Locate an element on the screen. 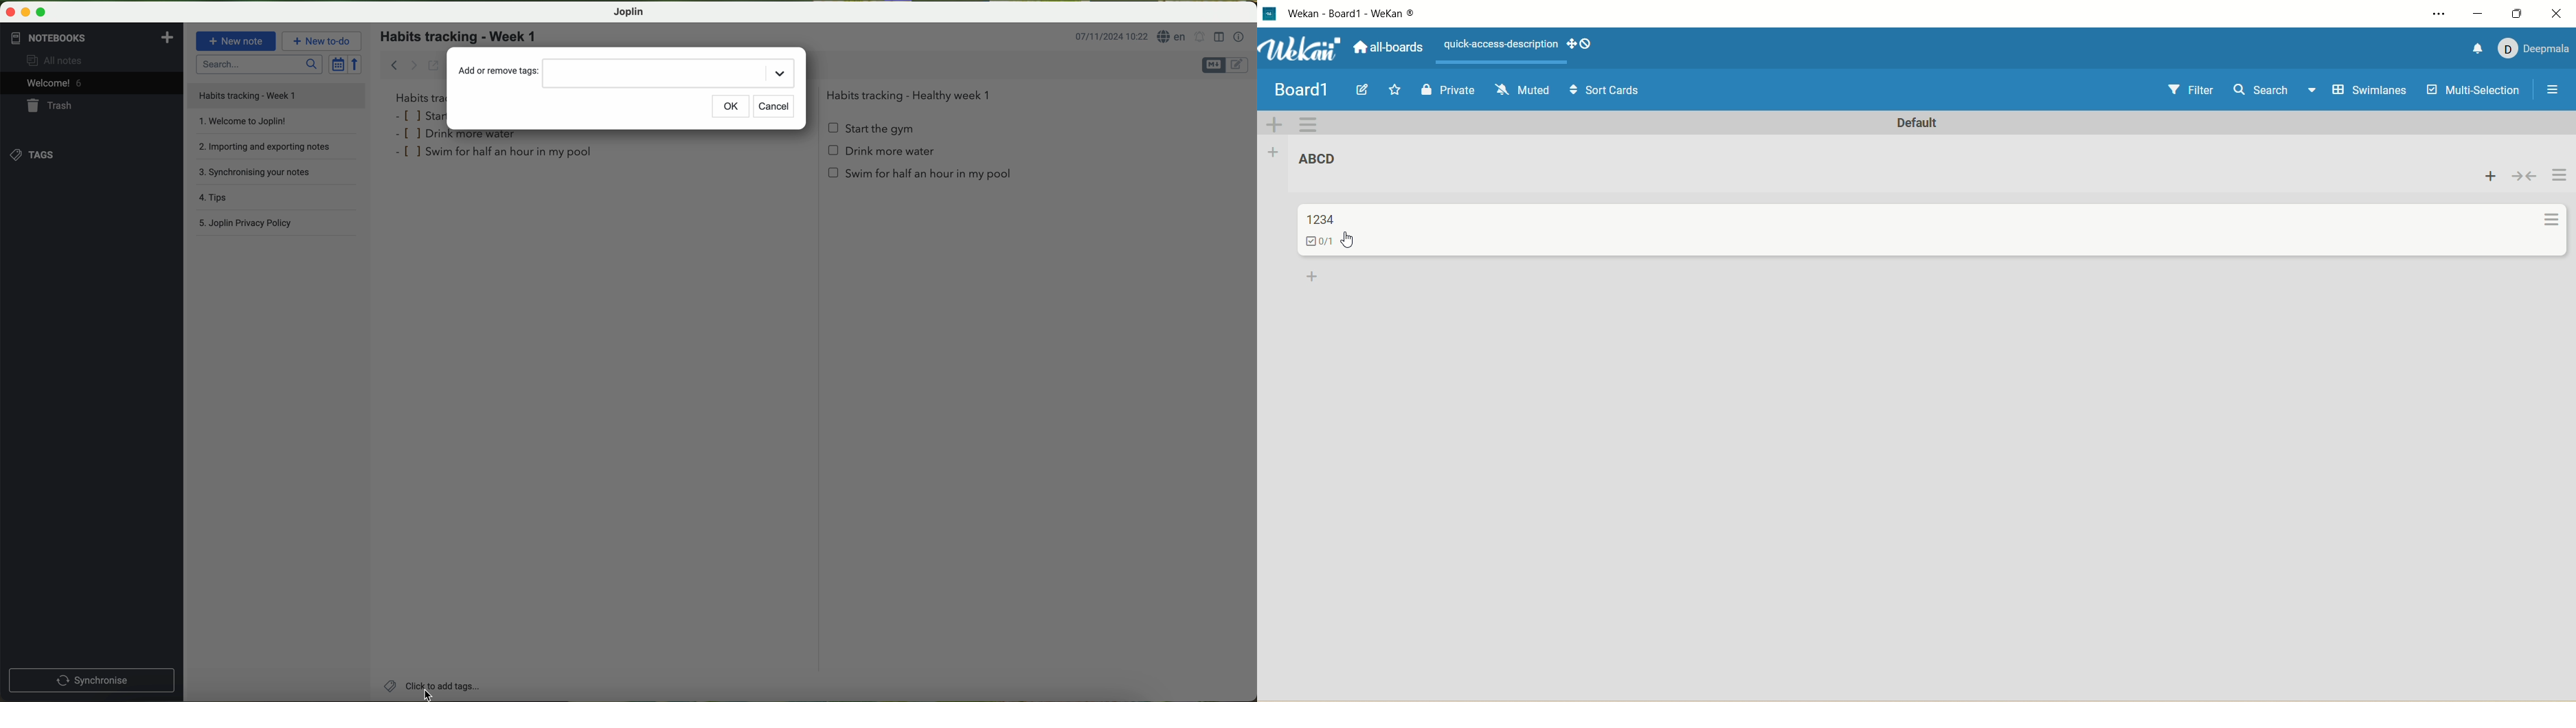  private is located at coordinates (1449, 89).